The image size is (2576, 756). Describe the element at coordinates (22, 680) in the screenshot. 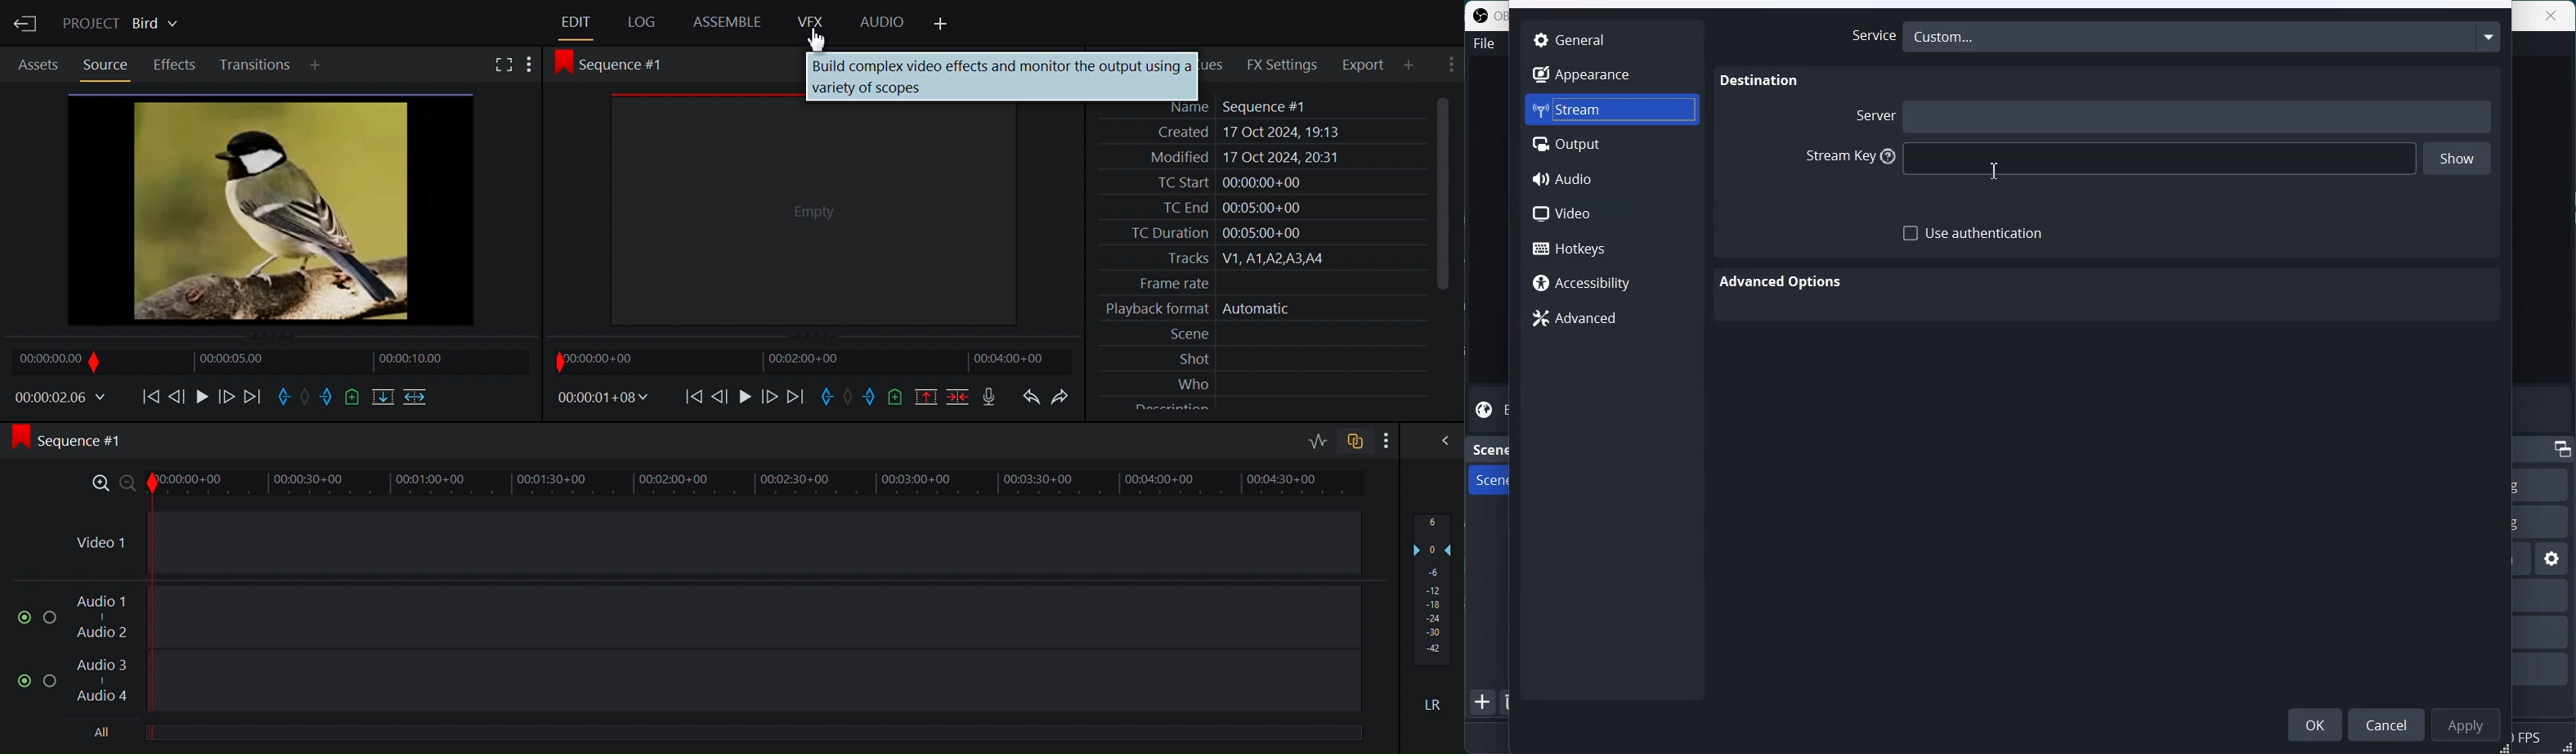

I see `Mute/Unmute` at that location.